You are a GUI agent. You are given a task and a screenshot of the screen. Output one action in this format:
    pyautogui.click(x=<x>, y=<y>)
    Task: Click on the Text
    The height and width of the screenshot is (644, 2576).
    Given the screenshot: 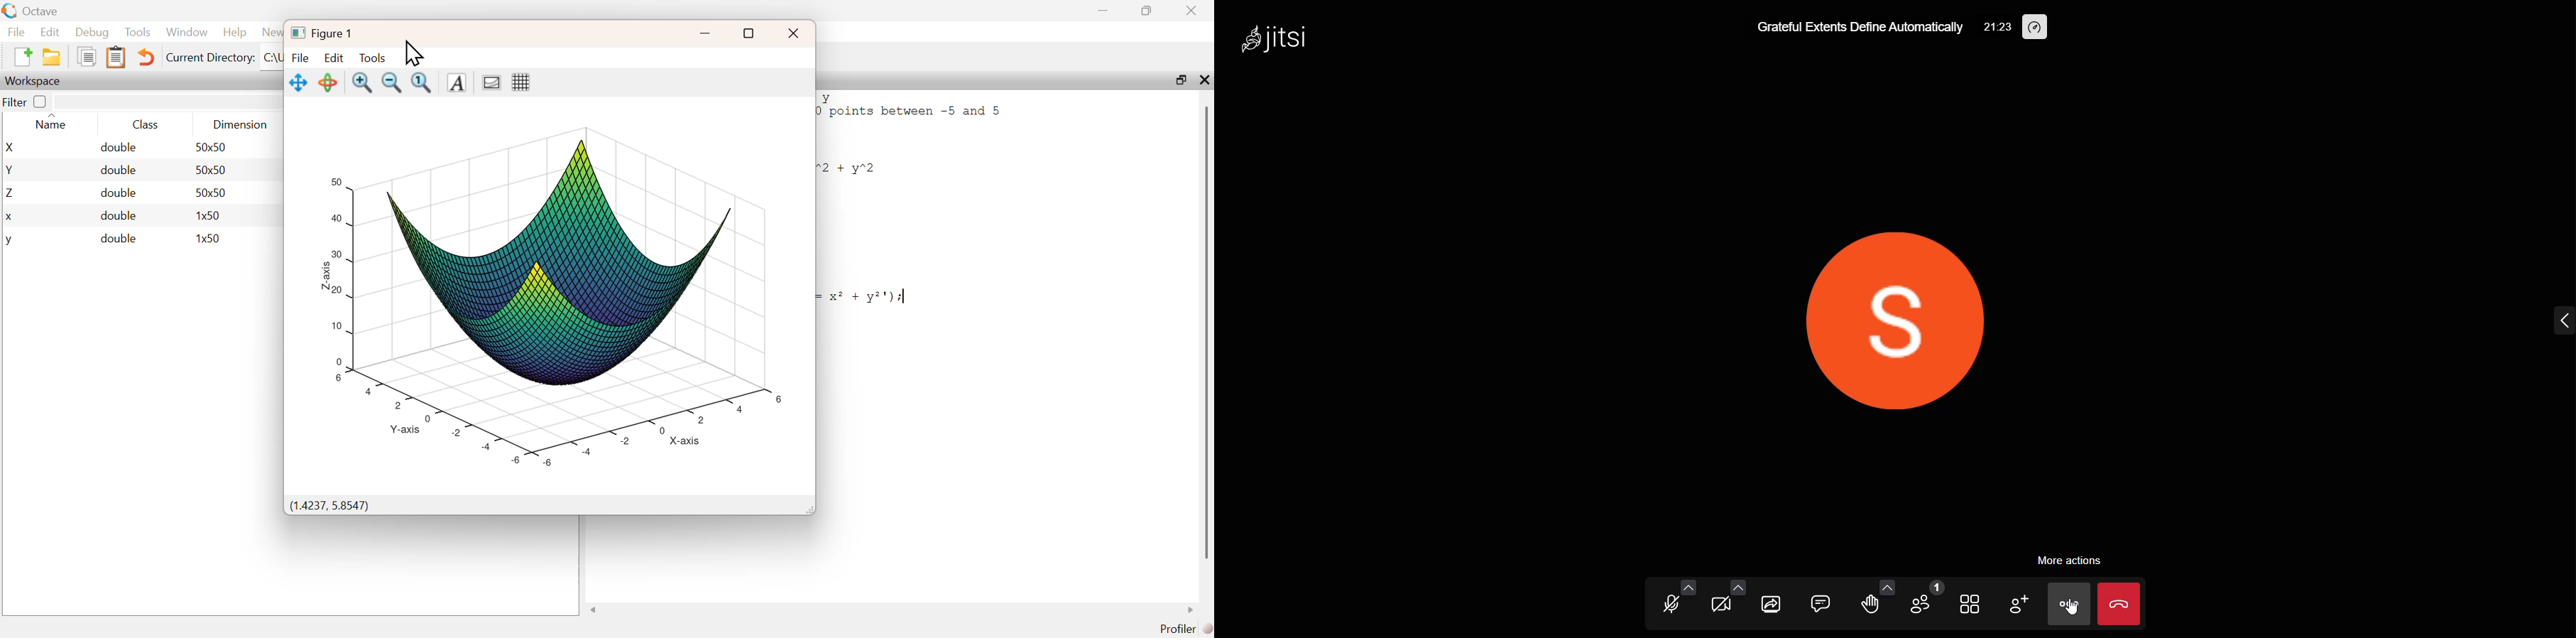 What is the action you would take?
    pyautogui.click(x=457, y=83)
    